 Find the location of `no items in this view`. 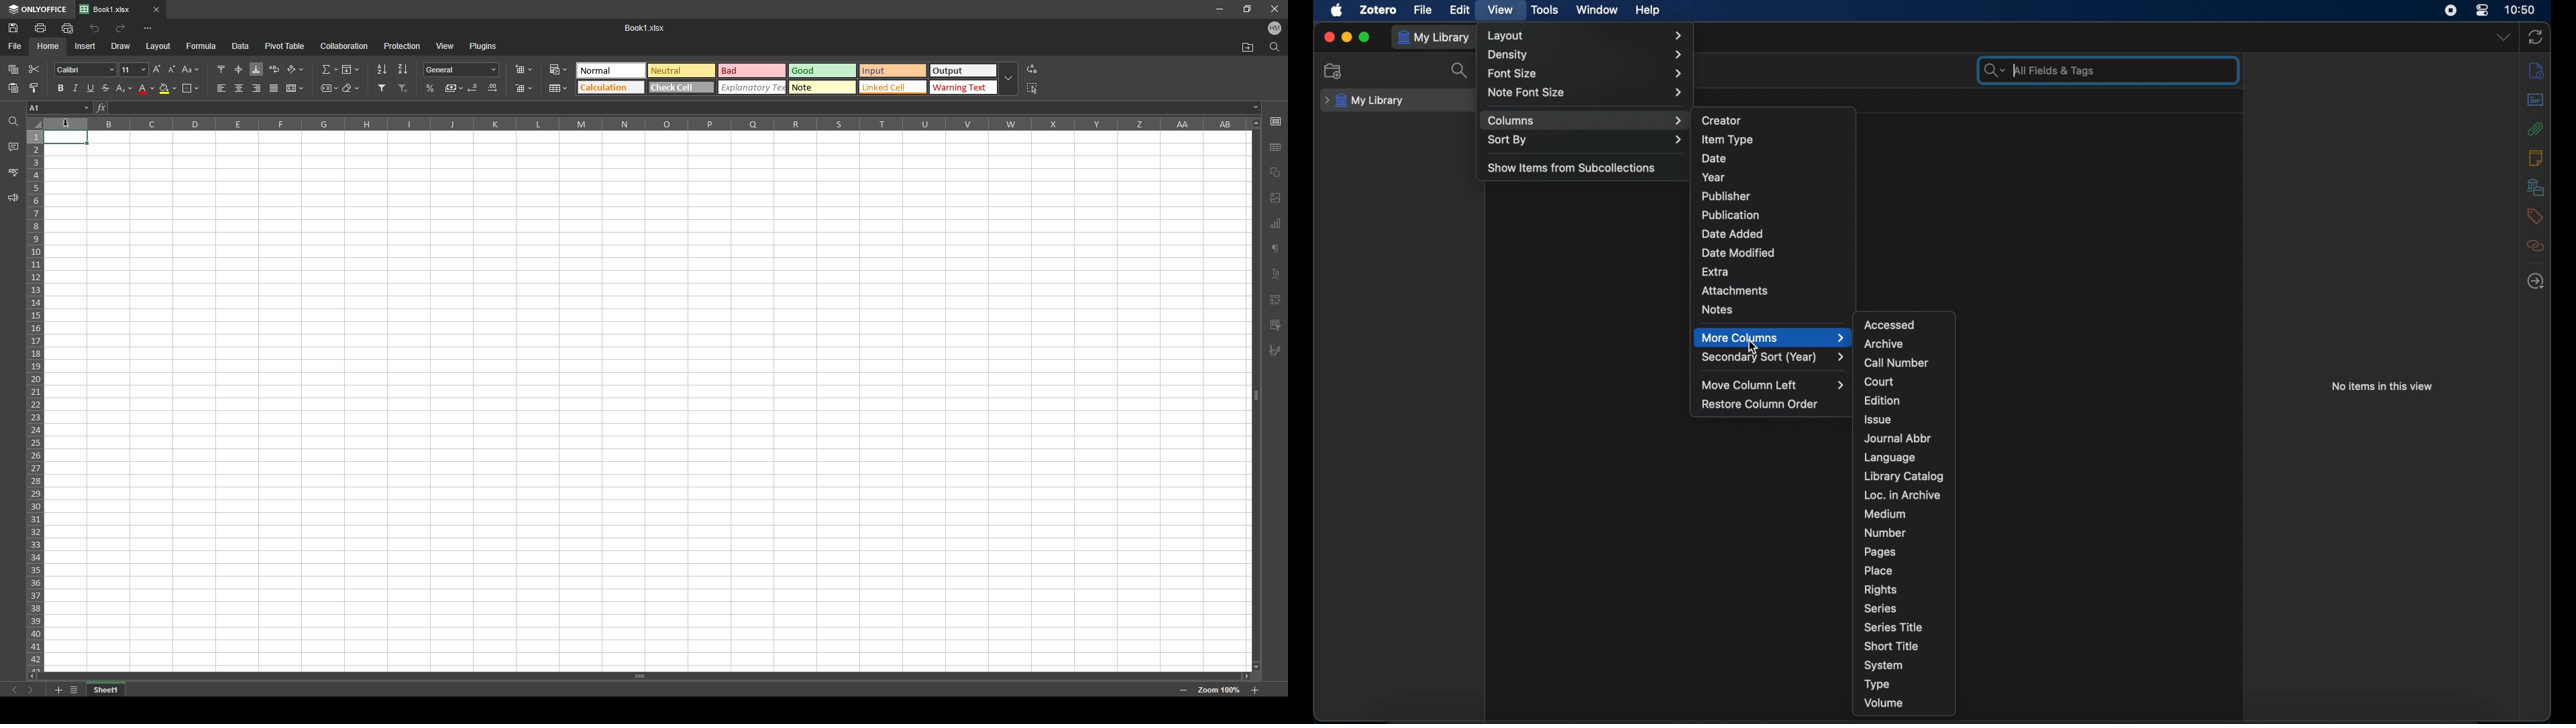

no items in this view is located at coordinates (2383, 386).